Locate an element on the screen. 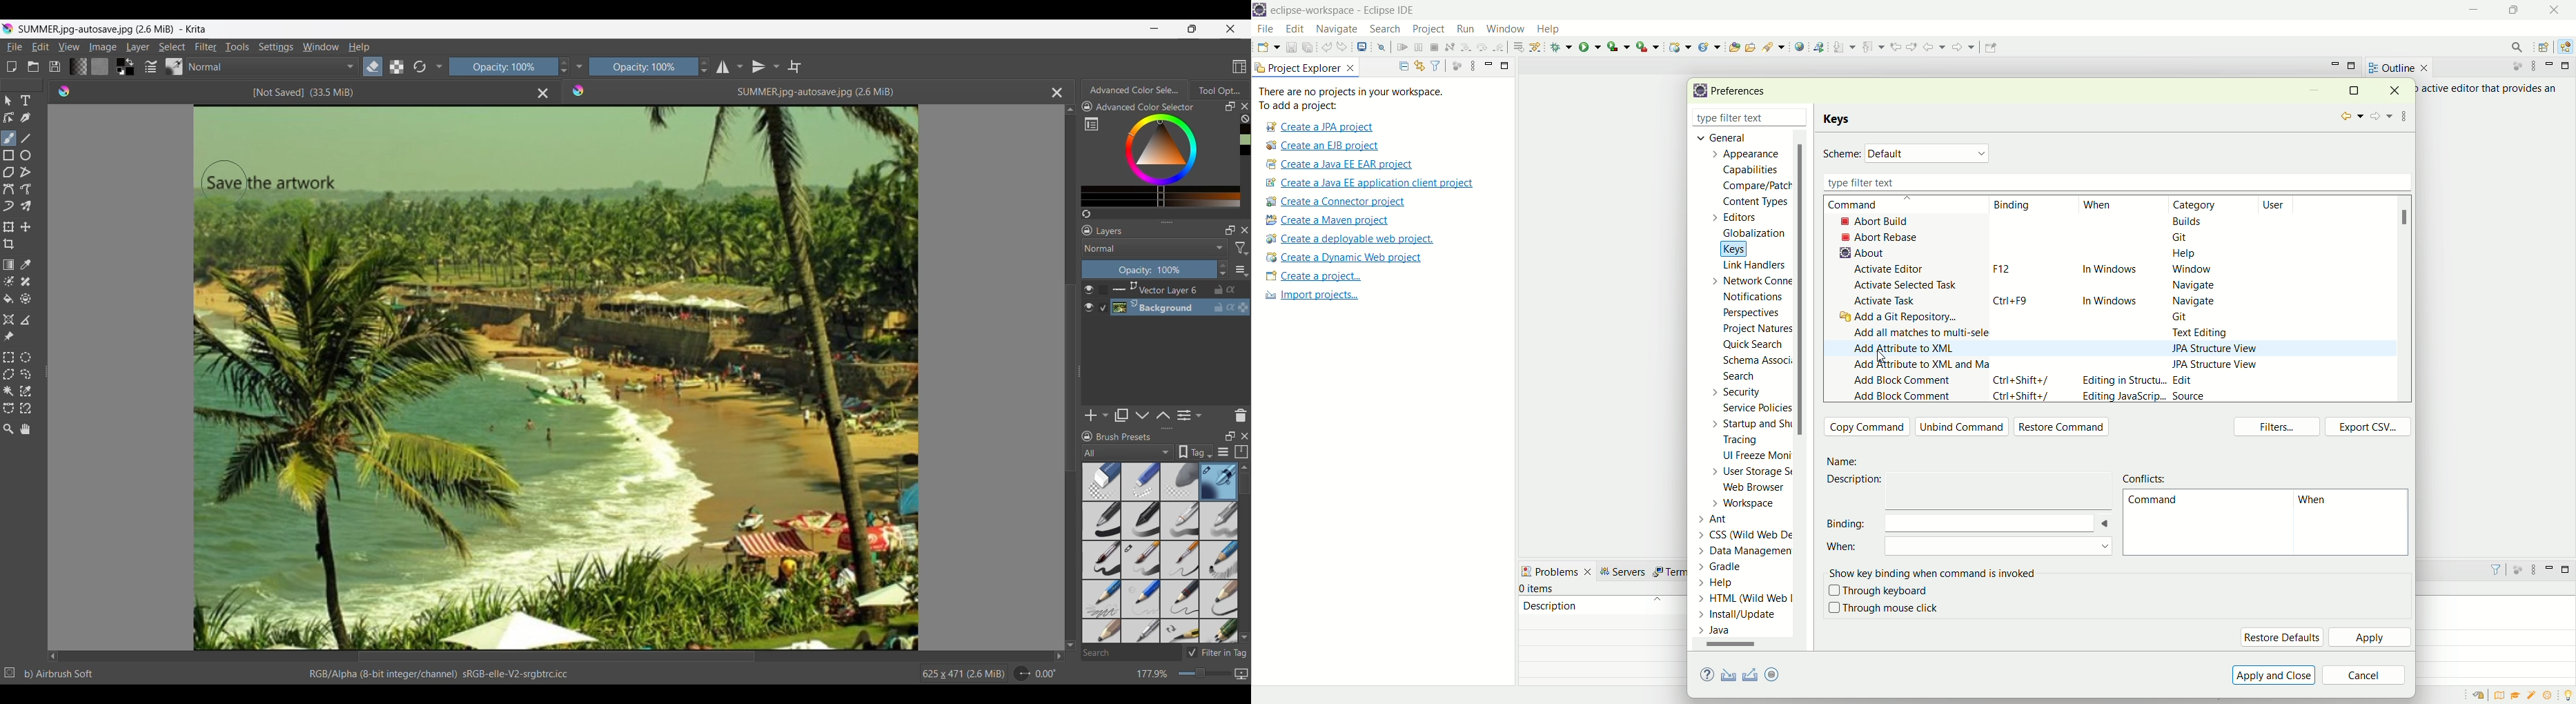 The width and height of the screenshot is (2576, 728). hen is located at coordinates (2317, 502).